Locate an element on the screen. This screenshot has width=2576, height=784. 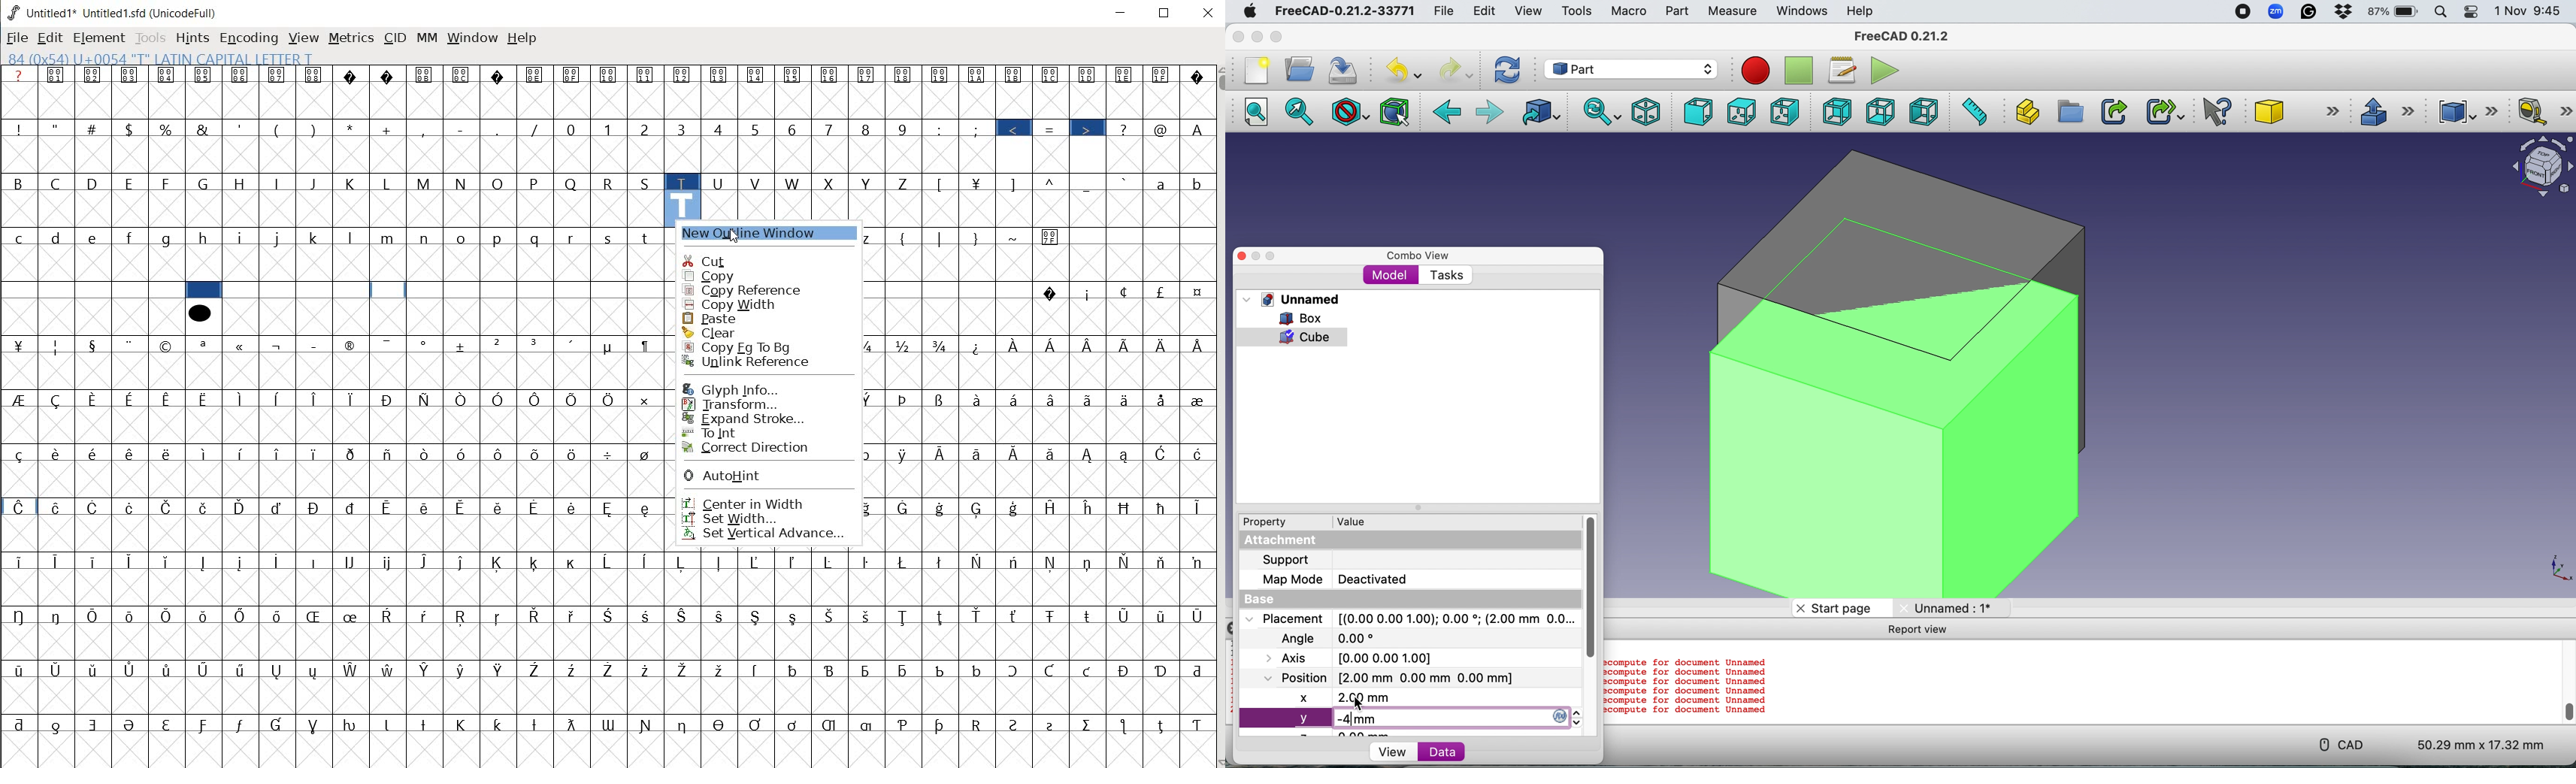
Symbol is located at coordinates (426, 75).